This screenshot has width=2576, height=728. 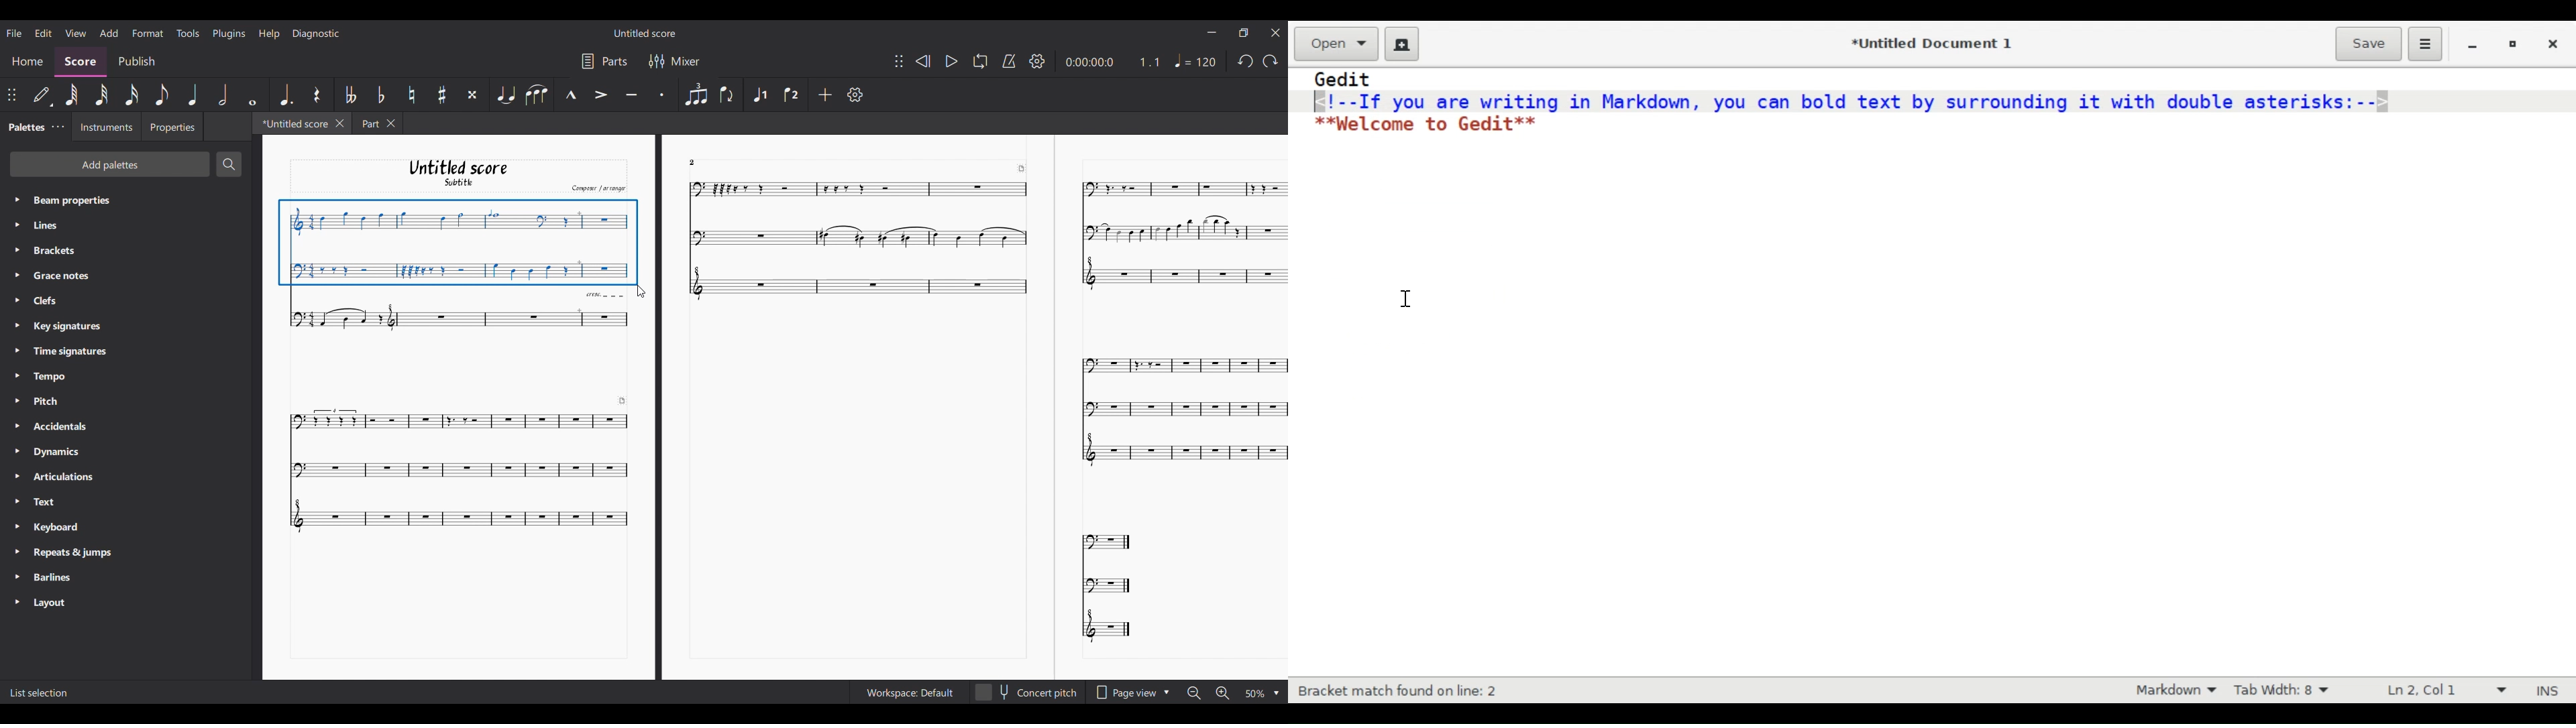 What do you see at coordinates (642, 292) in the screenshot?
I see `Cursor` at bounding box center [642, 292].